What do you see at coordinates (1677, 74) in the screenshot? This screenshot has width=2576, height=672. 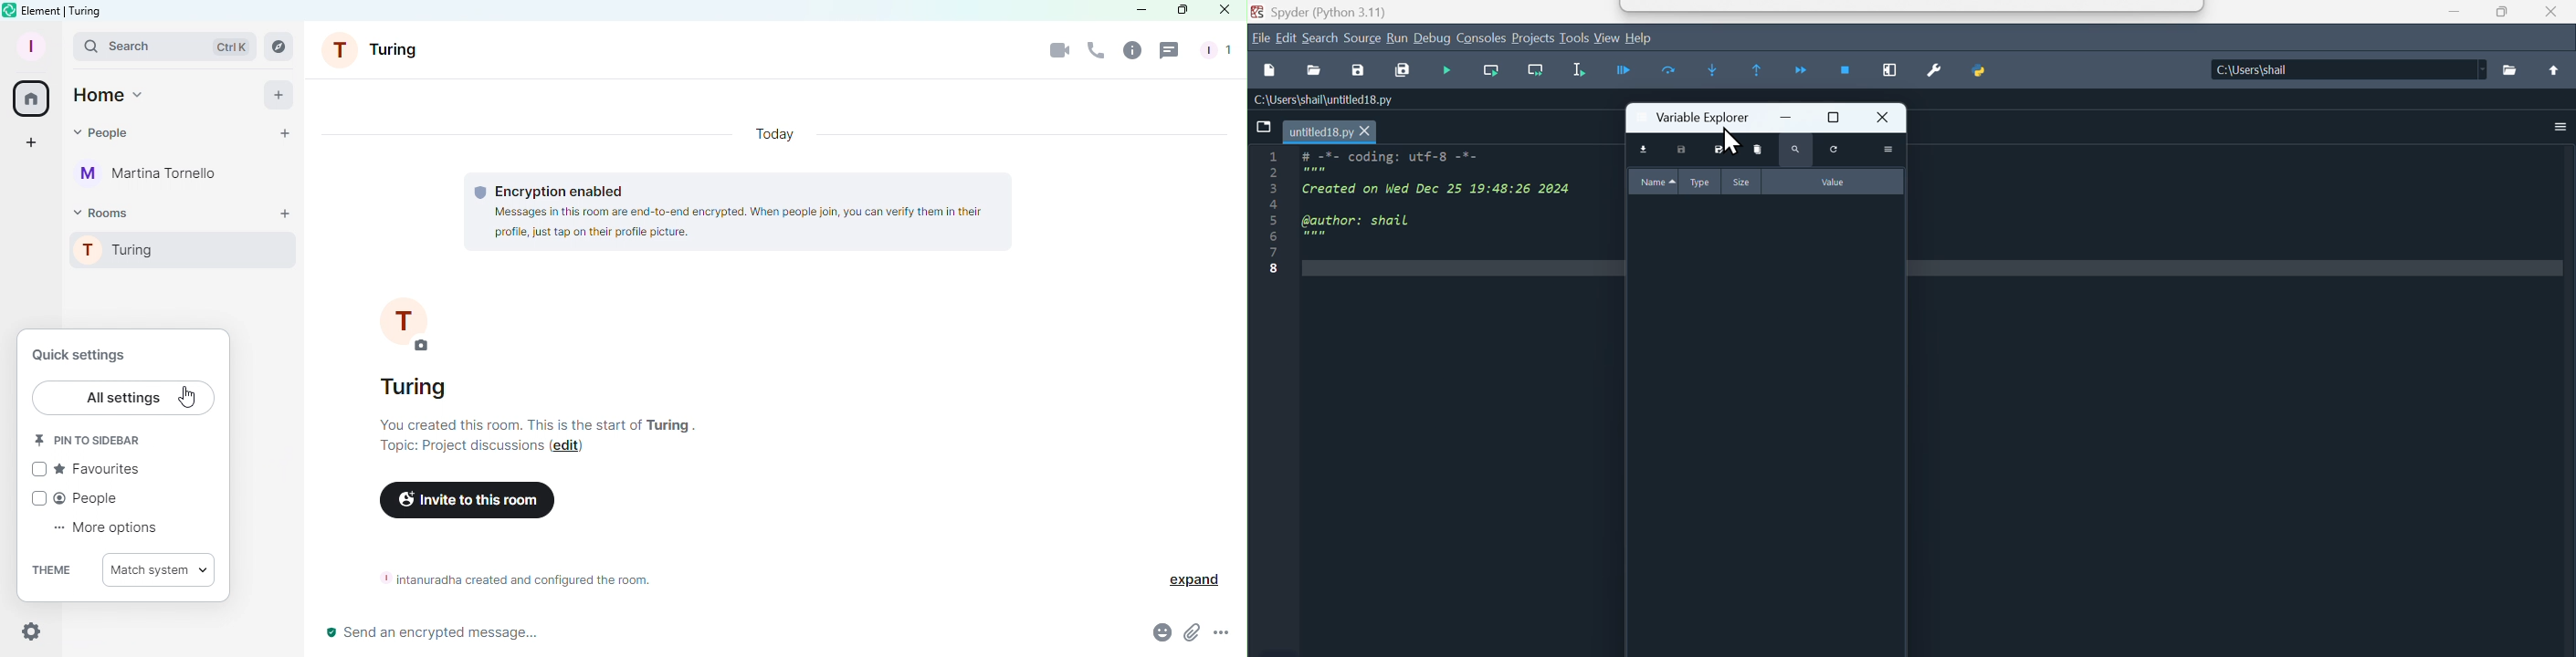 I see `Run Current Line` at bounding box center [1677, 74].